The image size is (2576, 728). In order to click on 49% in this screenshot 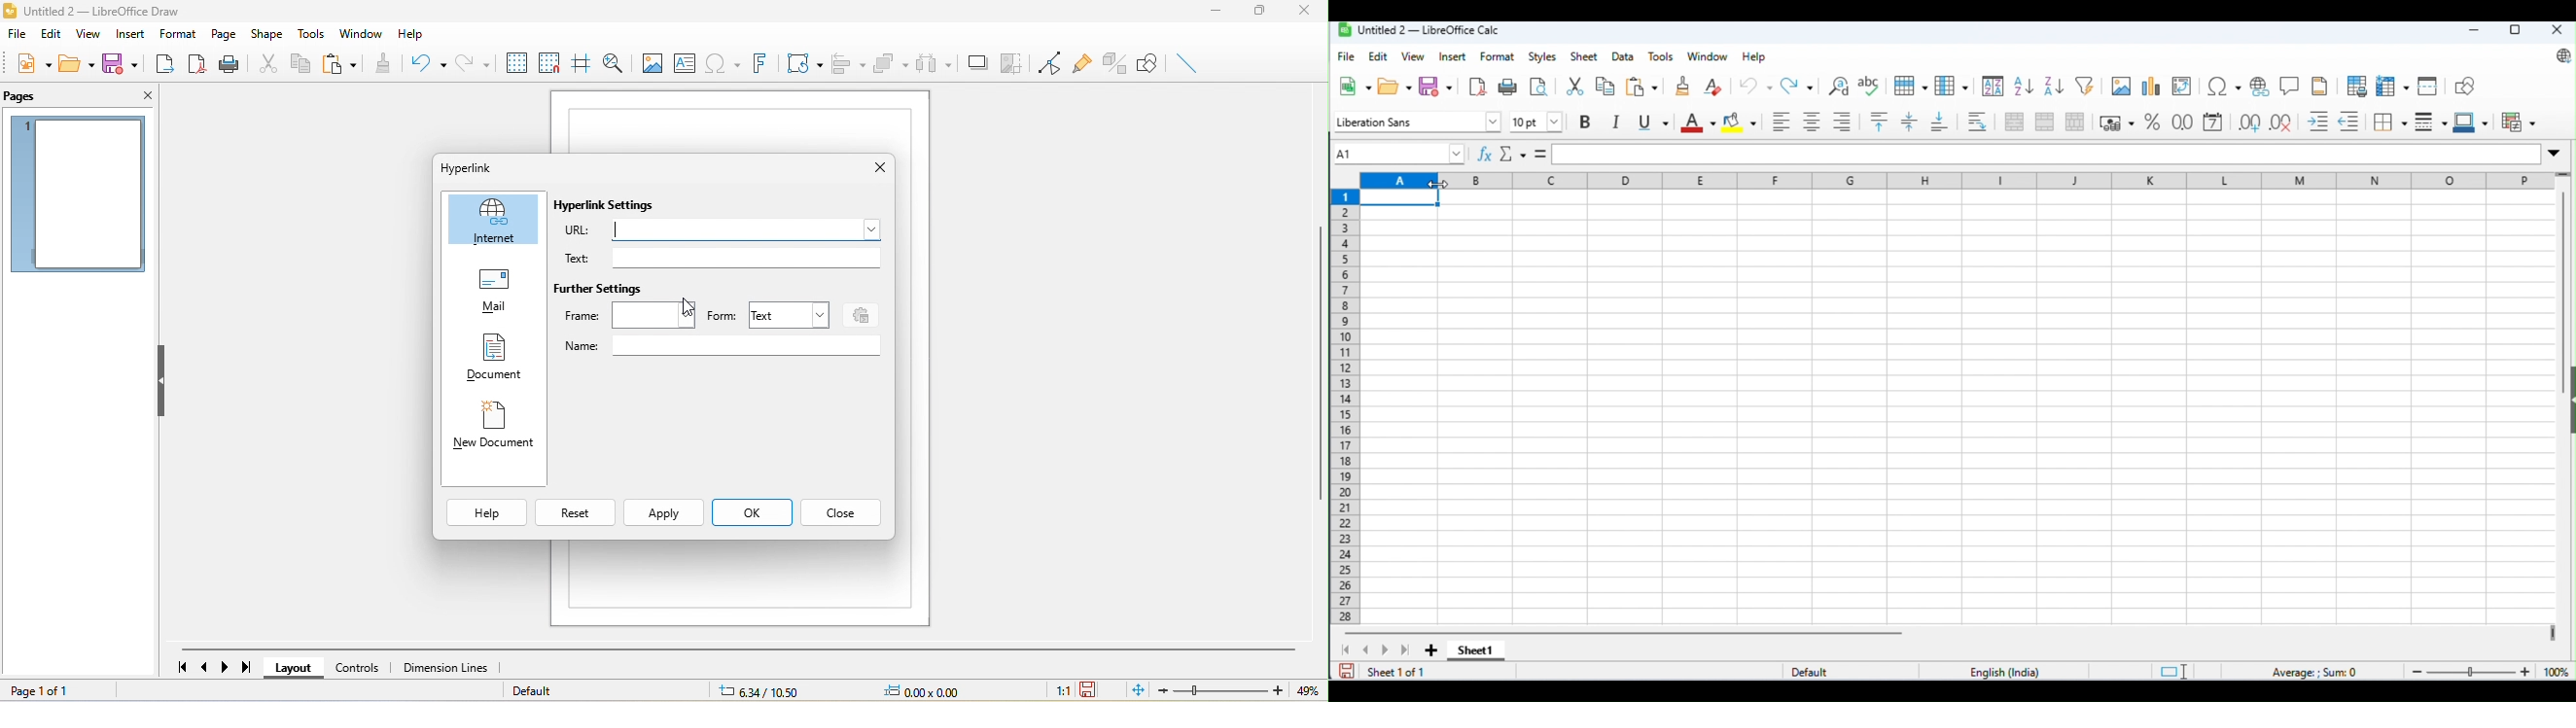, I will do `click(1310, 690)`.